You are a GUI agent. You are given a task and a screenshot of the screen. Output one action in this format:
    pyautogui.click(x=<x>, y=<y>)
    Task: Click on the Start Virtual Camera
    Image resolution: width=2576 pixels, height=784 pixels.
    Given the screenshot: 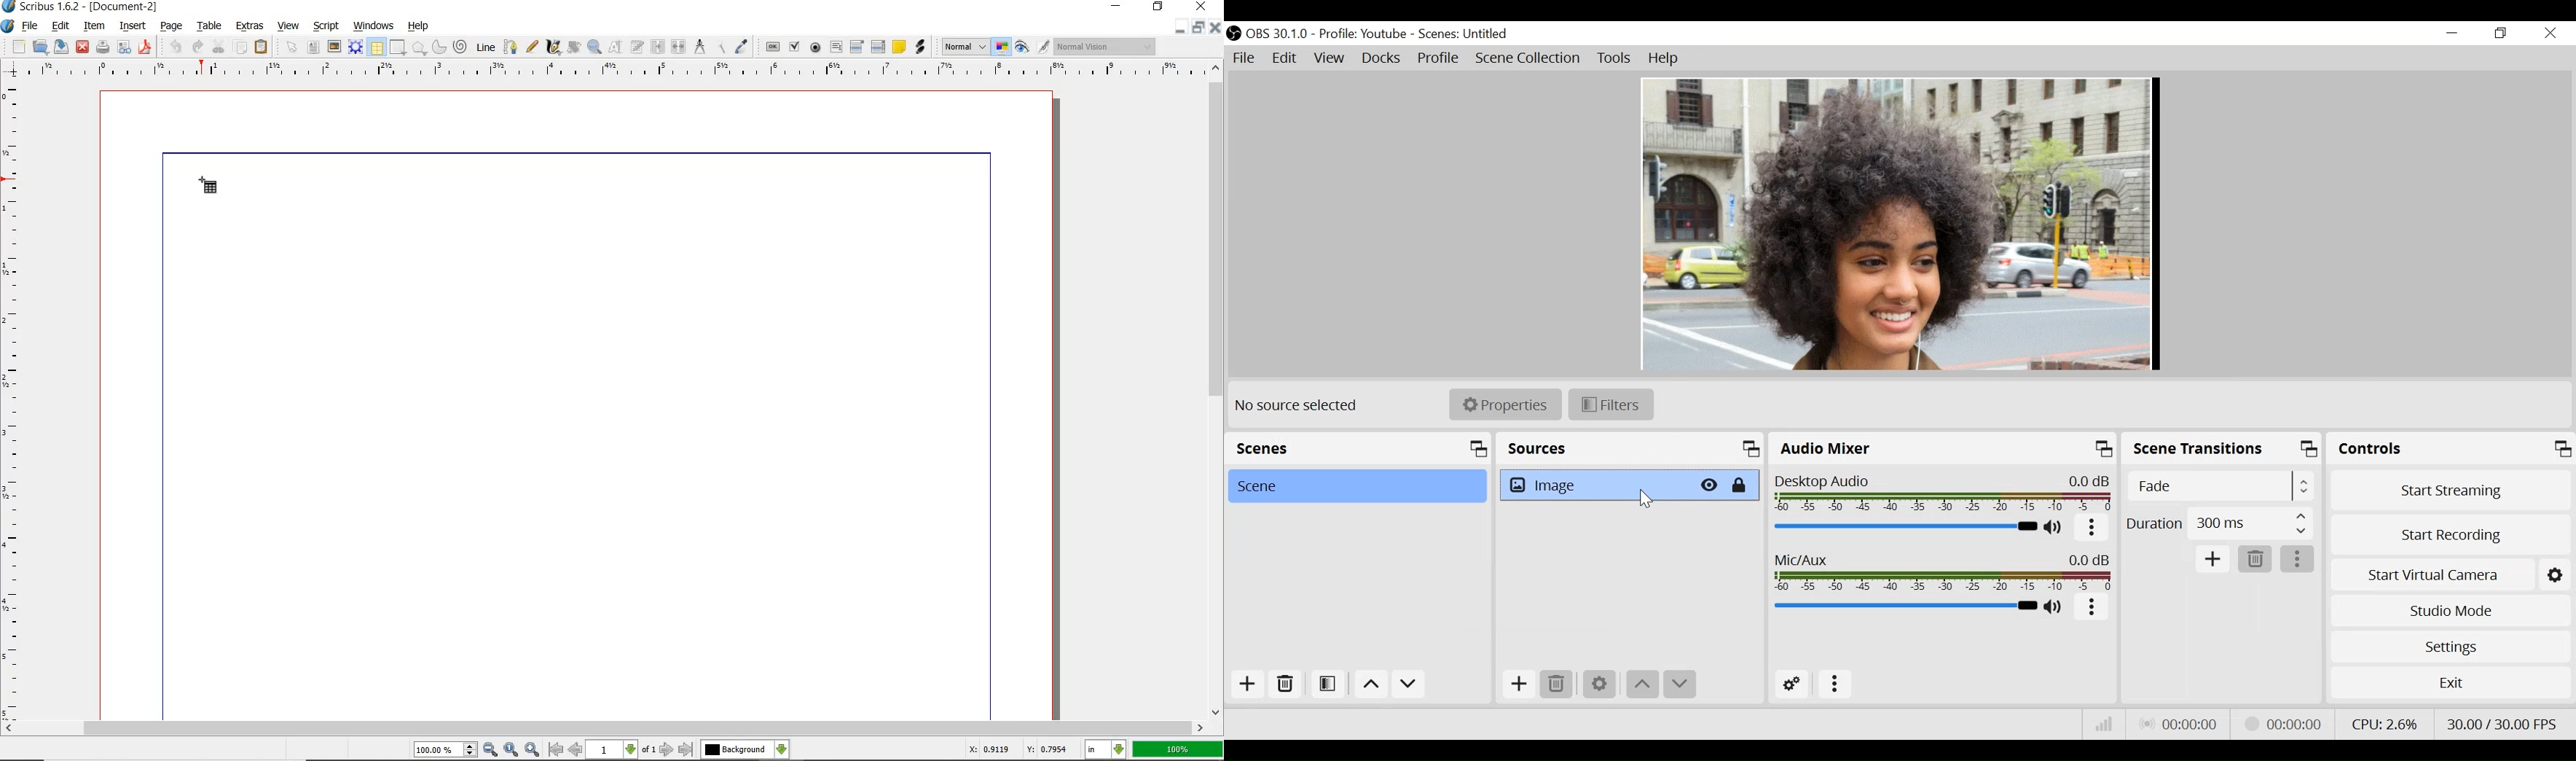 What is the action you would take?
    pyautogui.click(x=2431, y=576)
    